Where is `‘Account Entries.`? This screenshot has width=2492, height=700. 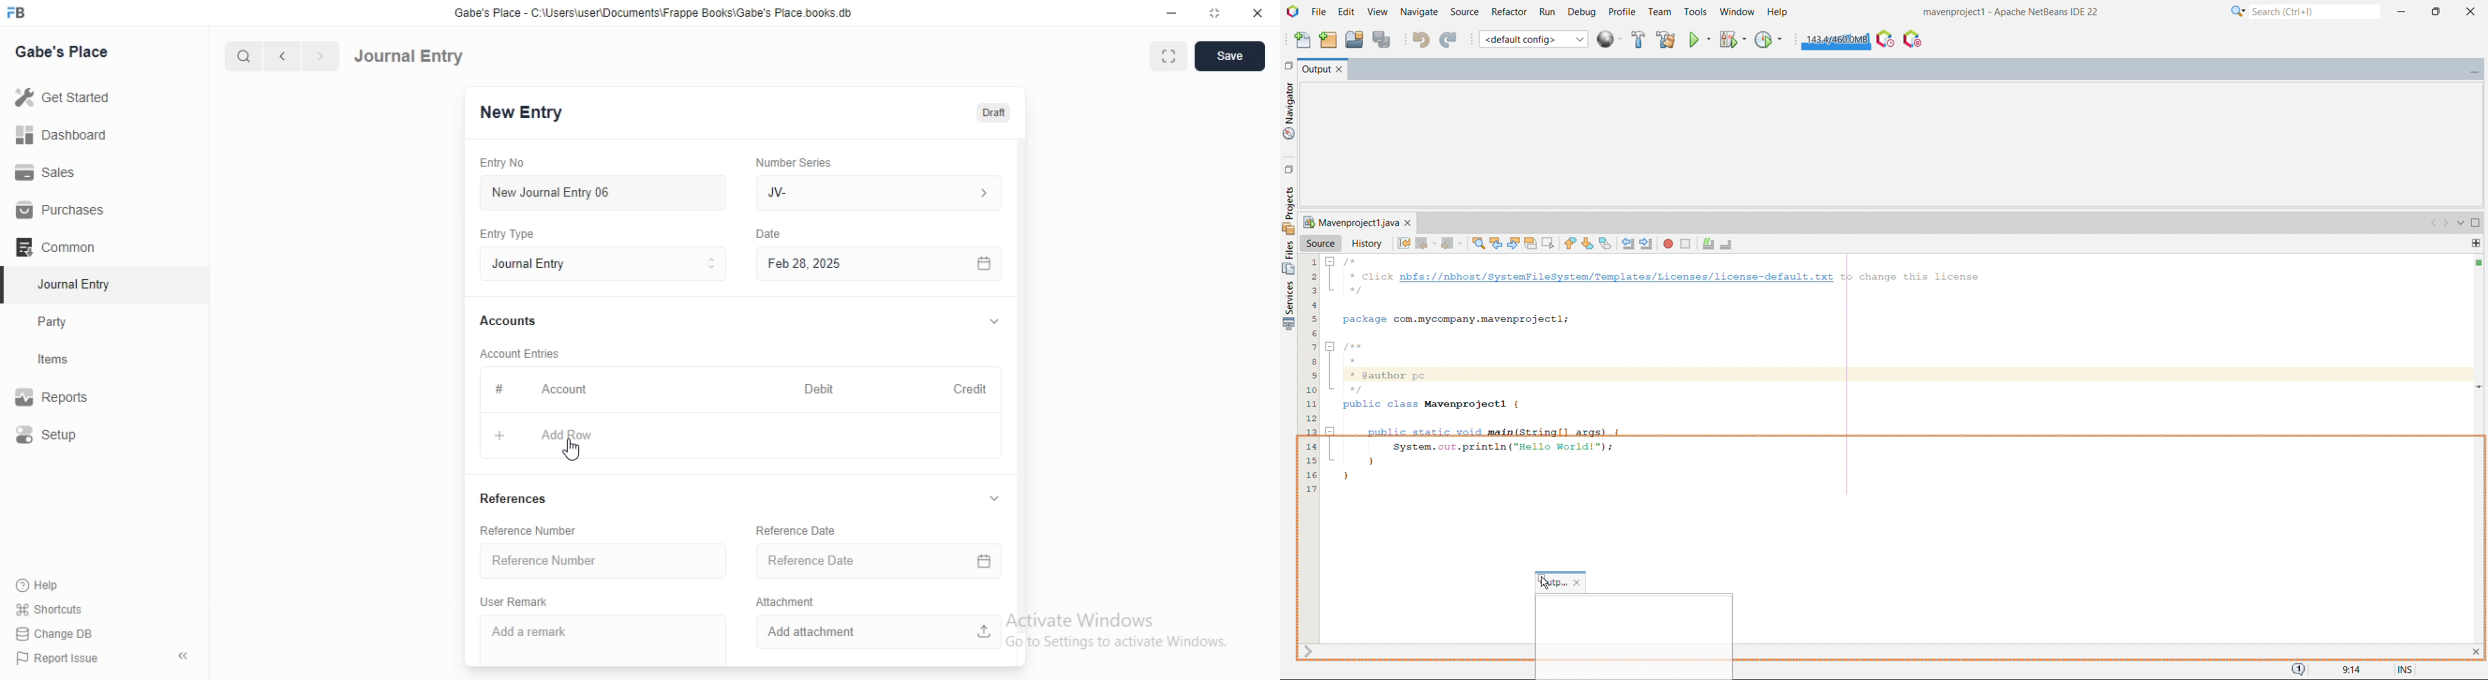
‘Account Entries. is located at coordinates (528, 352).